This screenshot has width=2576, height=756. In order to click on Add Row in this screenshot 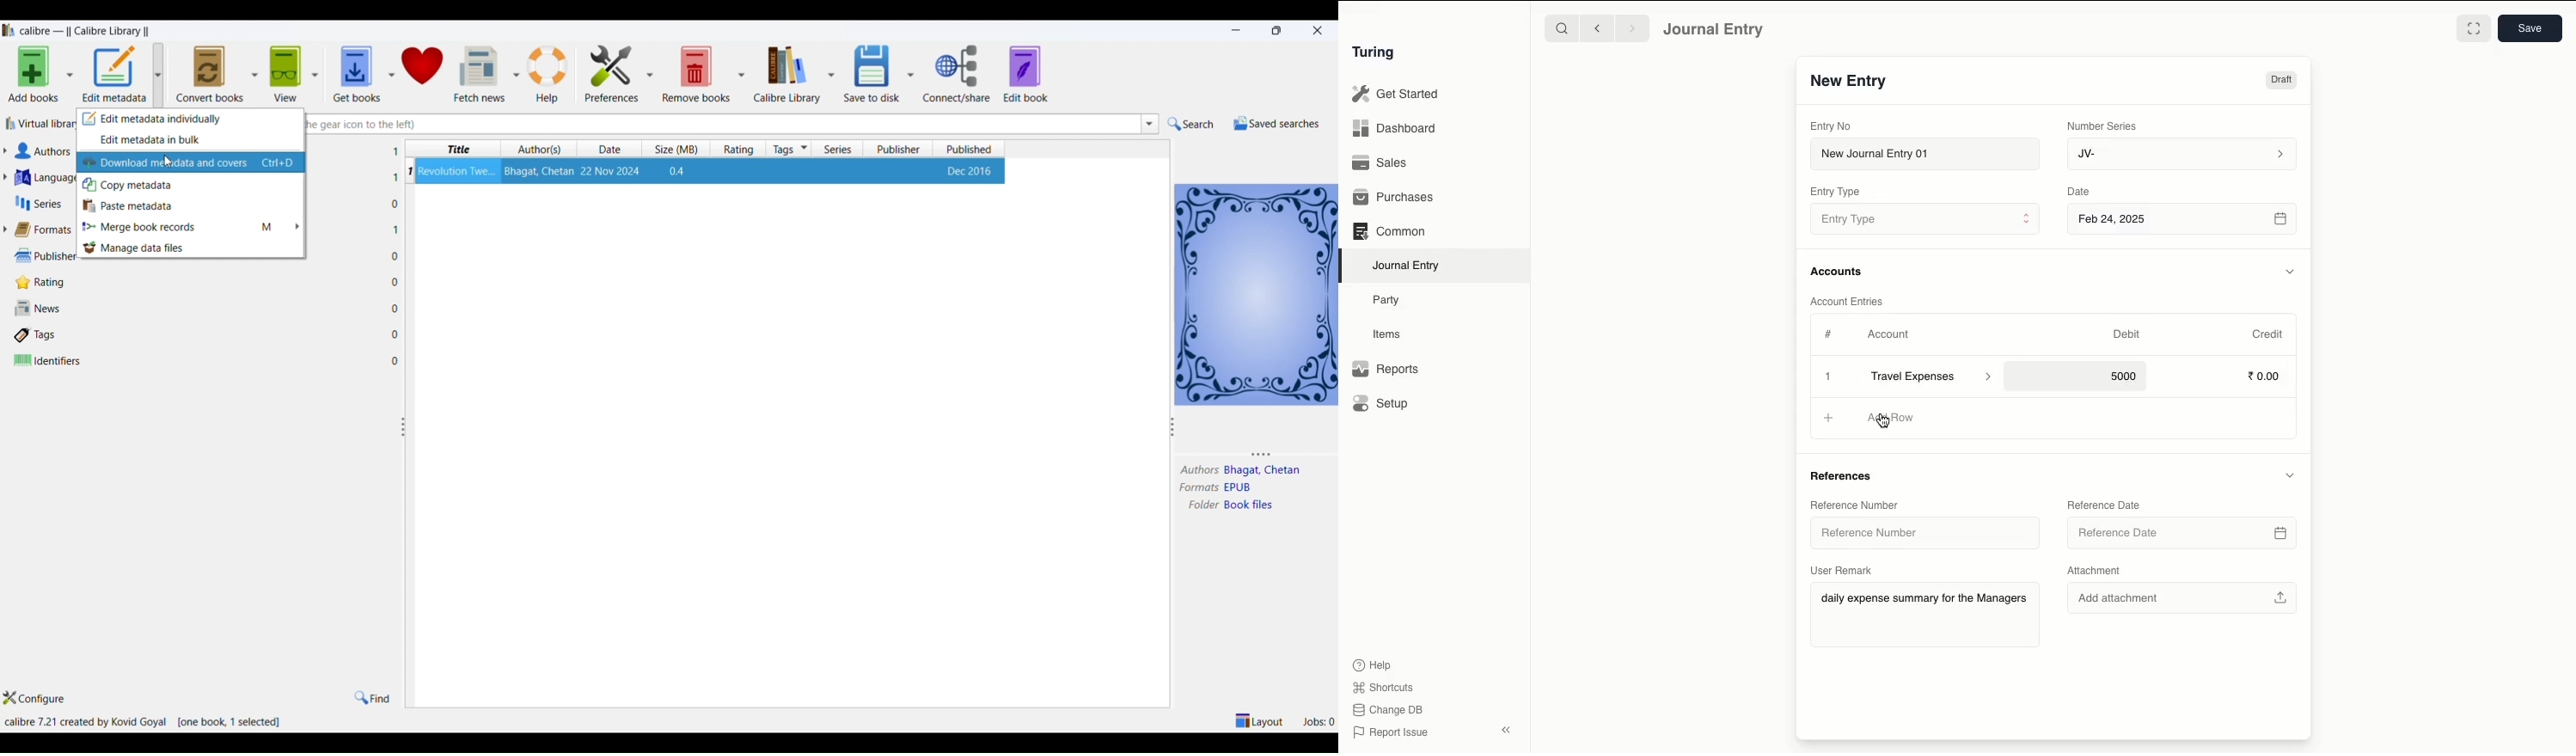, I will do `click(1888, 418)`.